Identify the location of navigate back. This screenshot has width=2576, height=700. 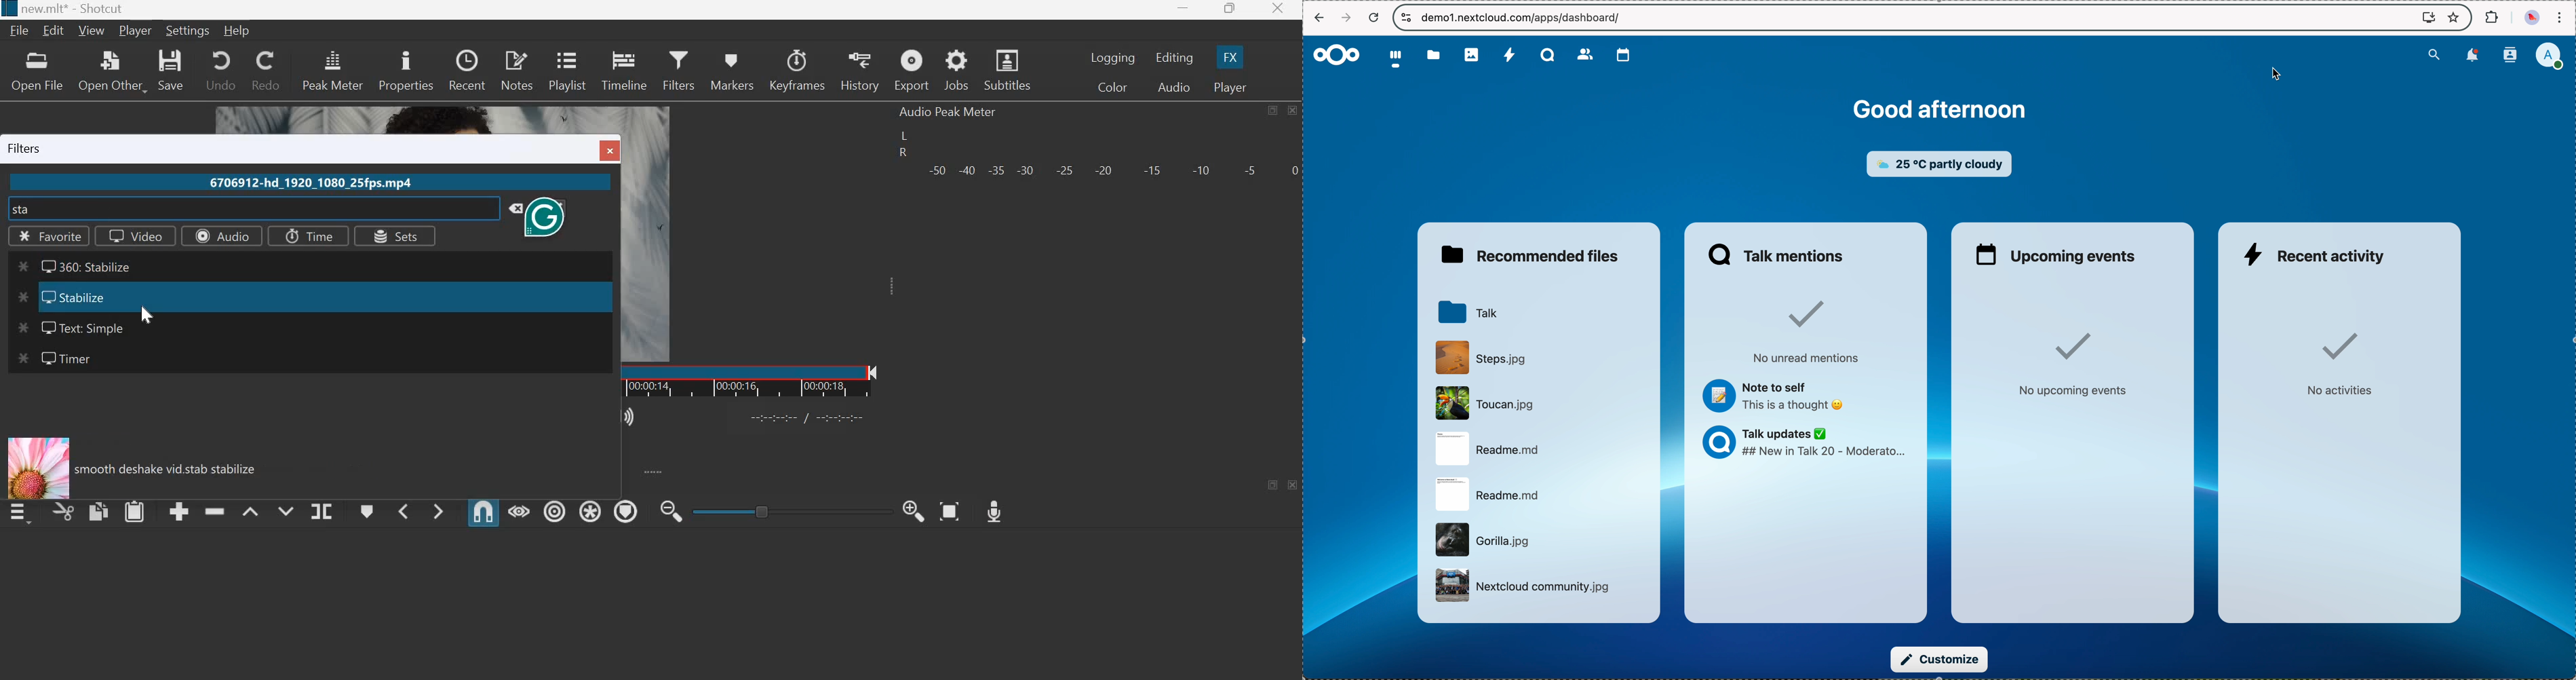
(1318, 19).